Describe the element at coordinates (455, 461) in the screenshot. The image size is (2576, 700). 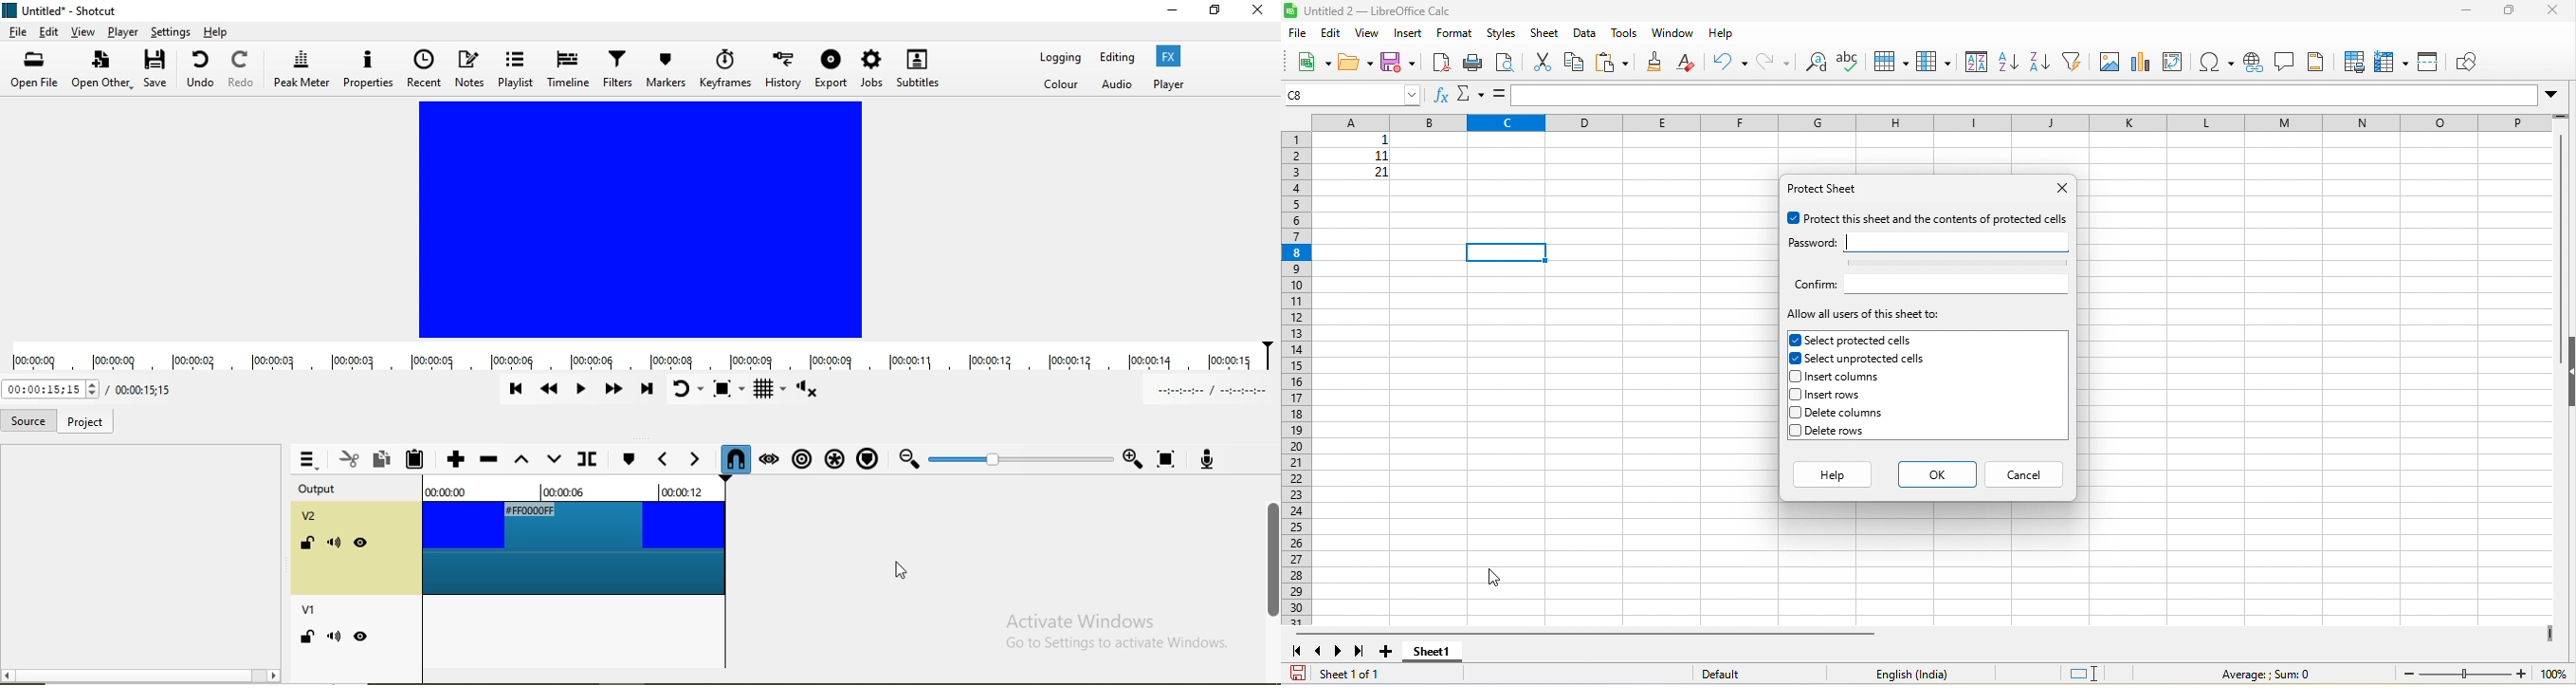
I see `Append` at that location.